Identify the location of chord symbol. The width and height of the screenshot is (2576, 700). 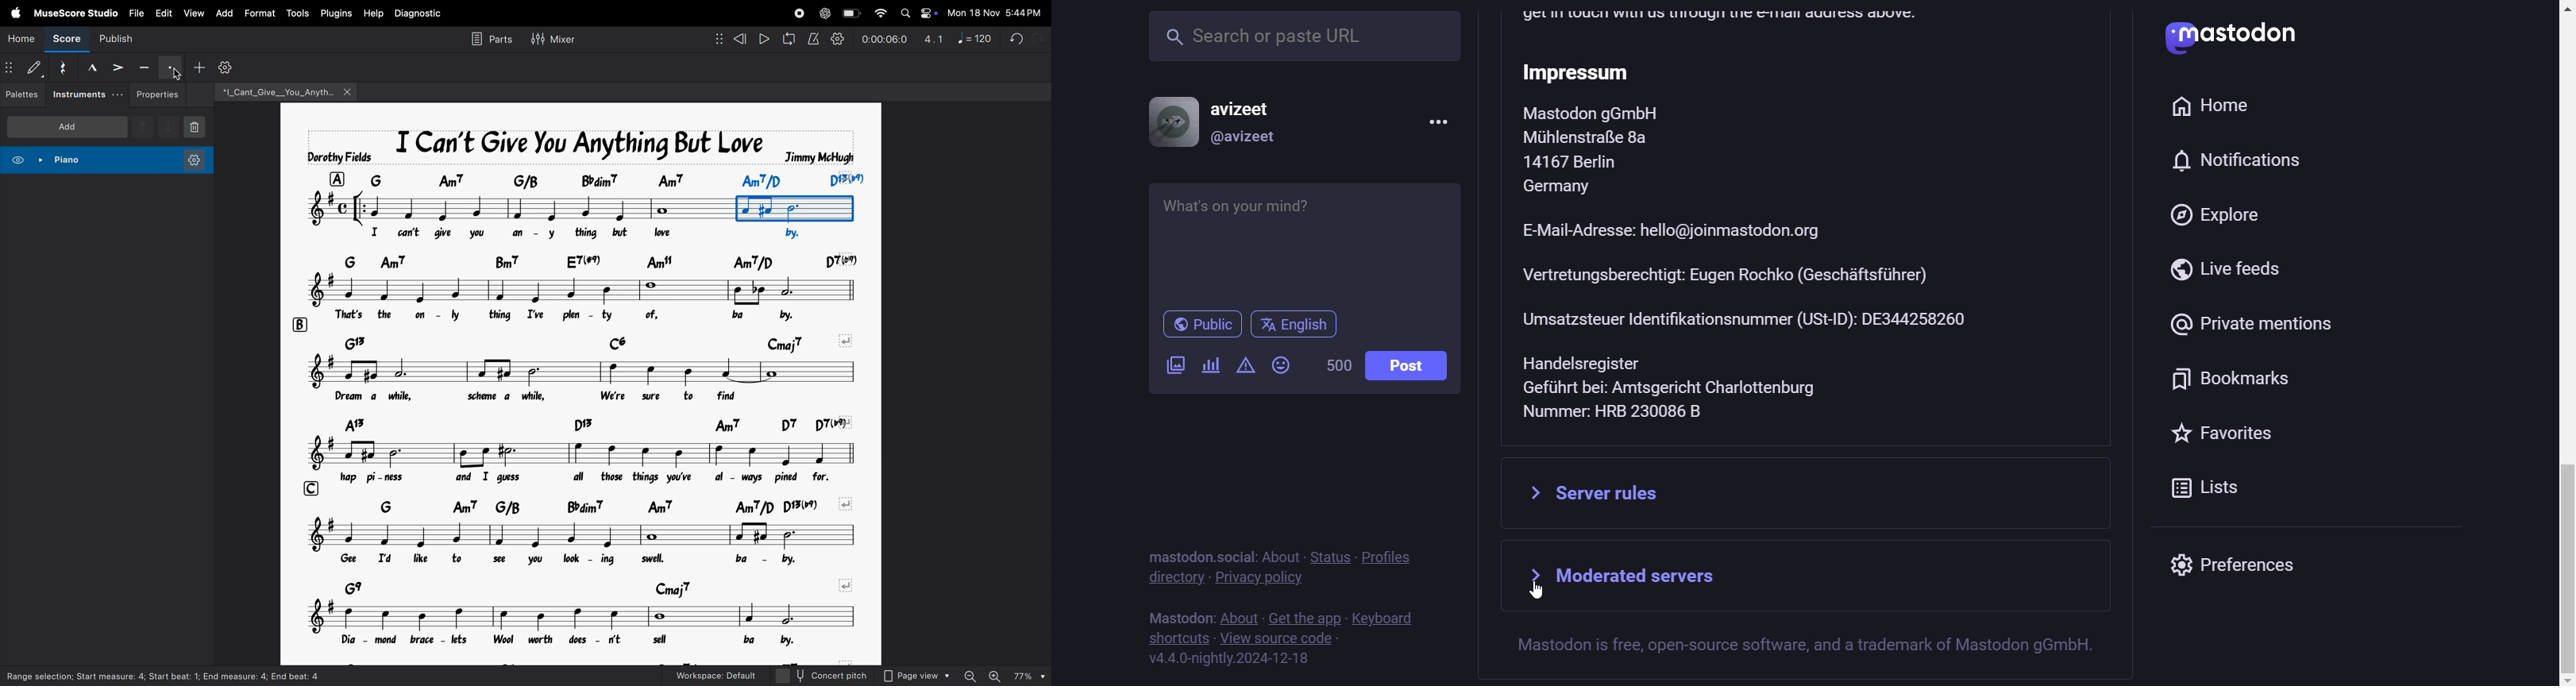
(616, 258).